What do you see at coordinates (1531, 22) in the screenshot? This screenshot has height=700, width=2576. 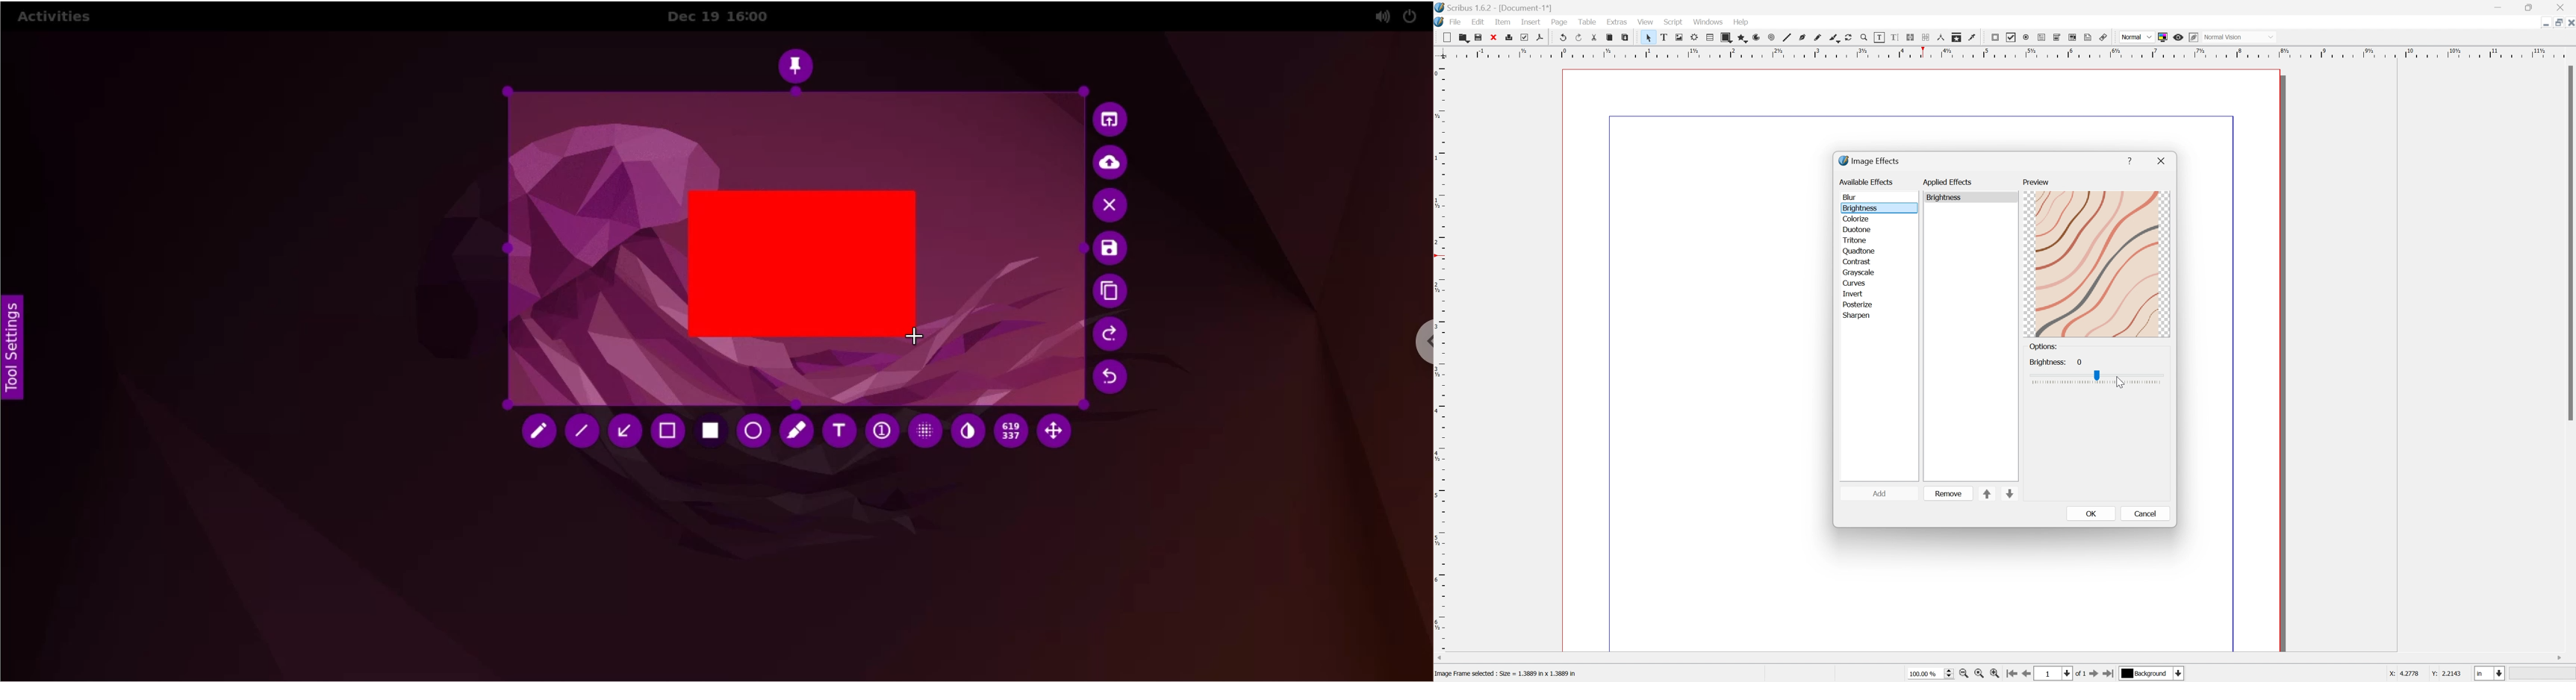 I see `Insert` at bounding box center [1531, 22].